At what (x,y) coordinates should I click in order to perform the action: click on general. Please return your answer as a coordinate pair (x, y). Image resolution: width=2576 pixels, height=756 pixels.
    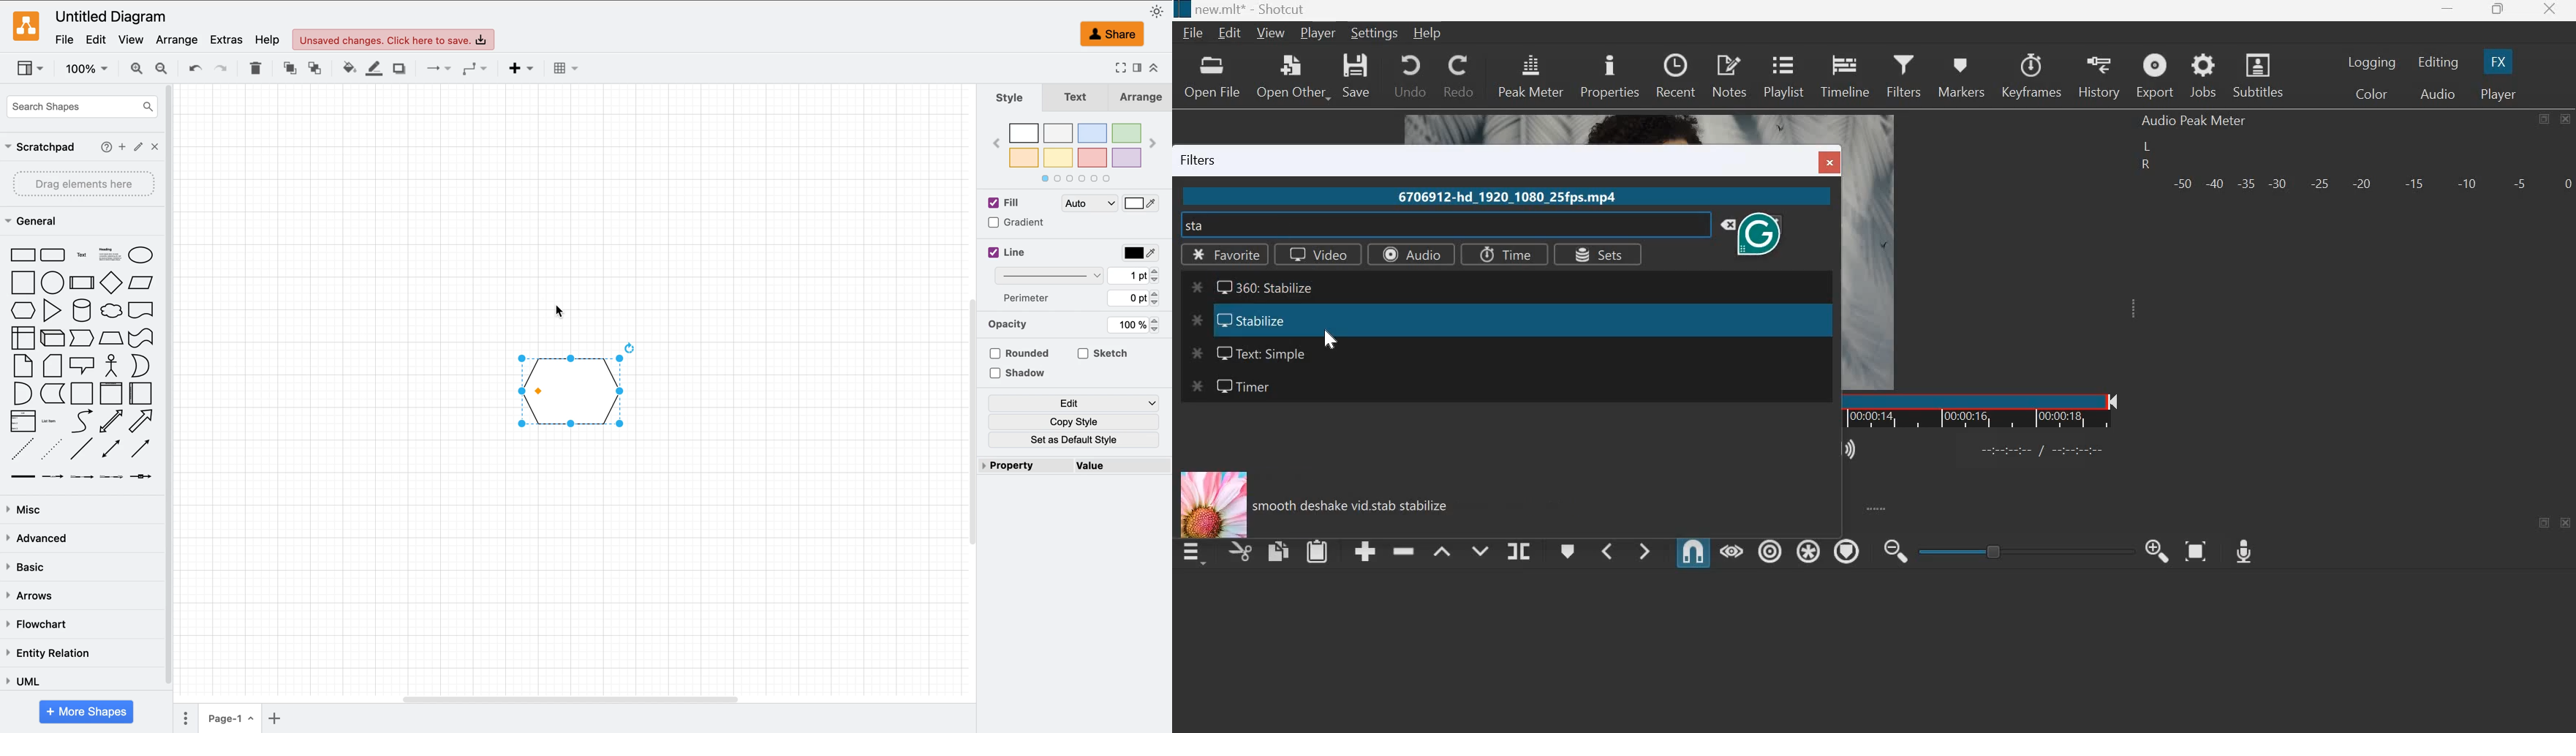
    Looking at the image, I should click on (38, 219).